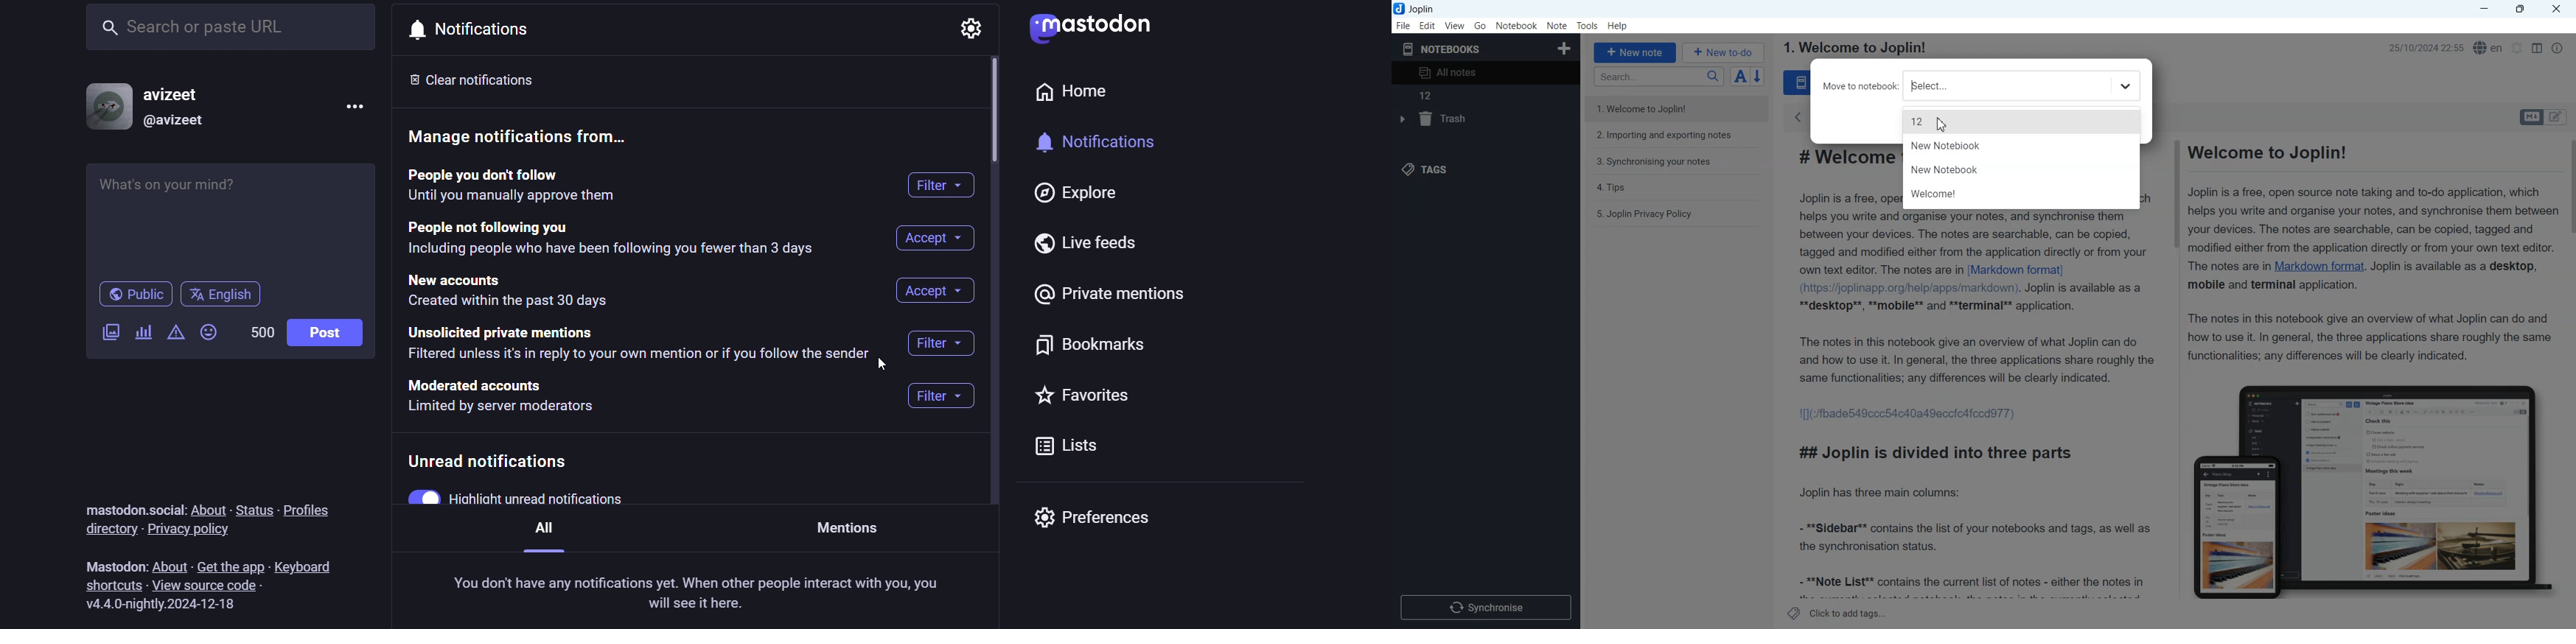  I want to click on accept, so click(932, 238).